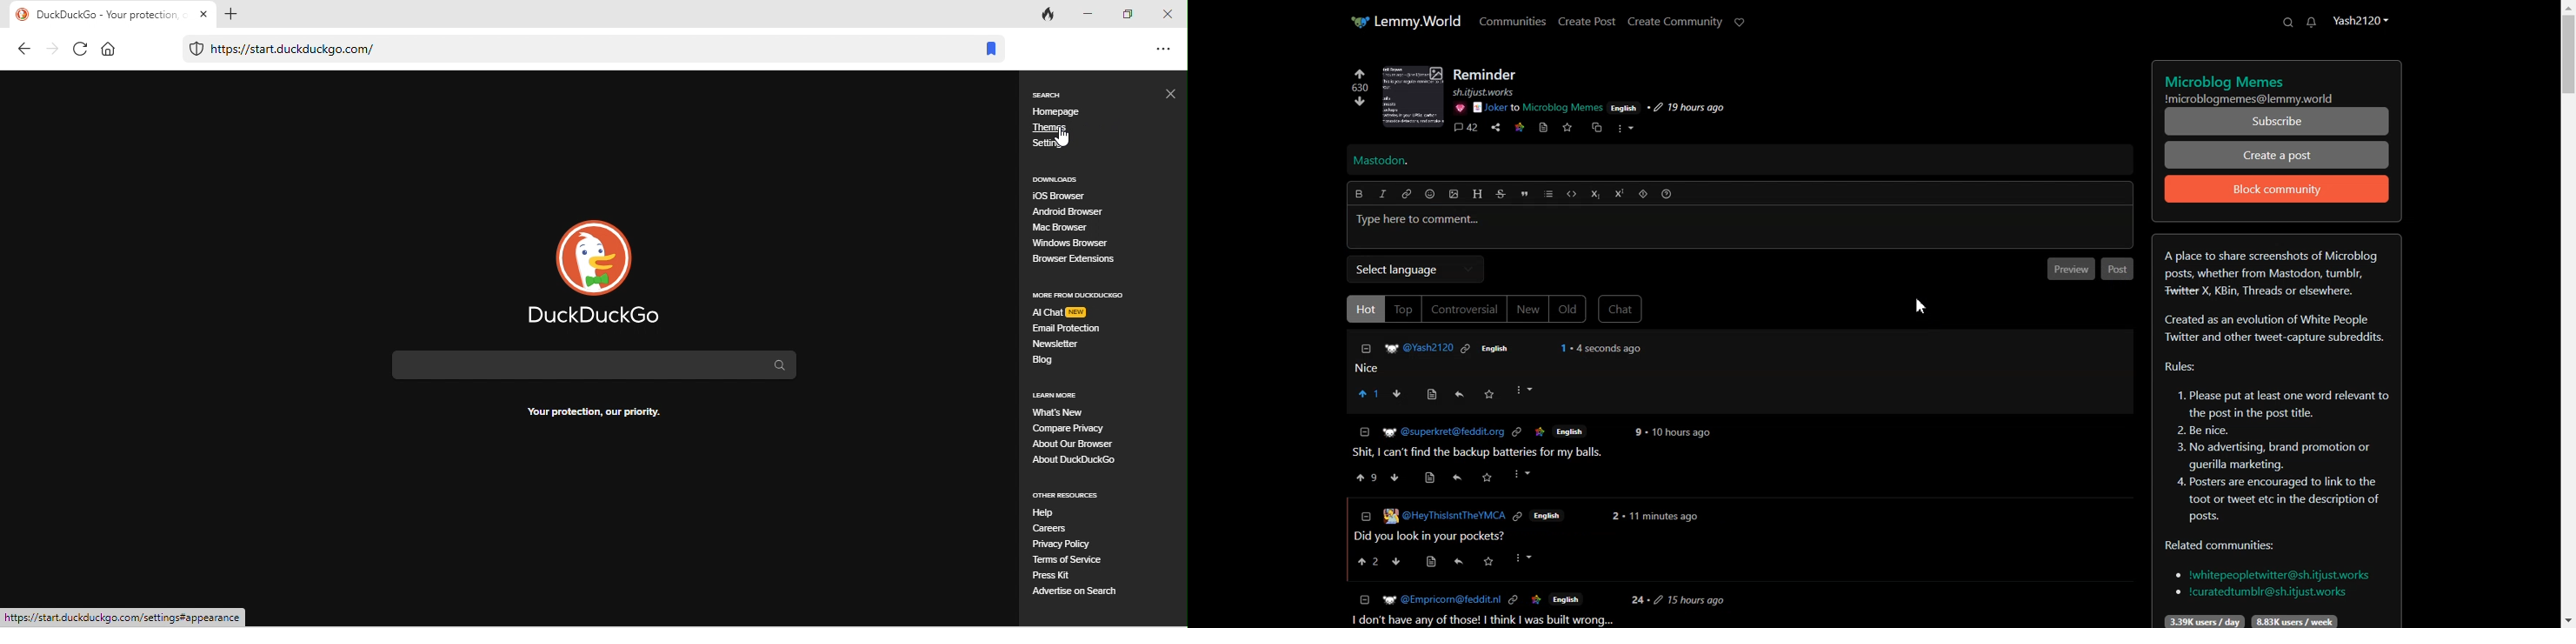  Describe the element at coordinates (595, 413) in the screenshot. I see `text` at that location.